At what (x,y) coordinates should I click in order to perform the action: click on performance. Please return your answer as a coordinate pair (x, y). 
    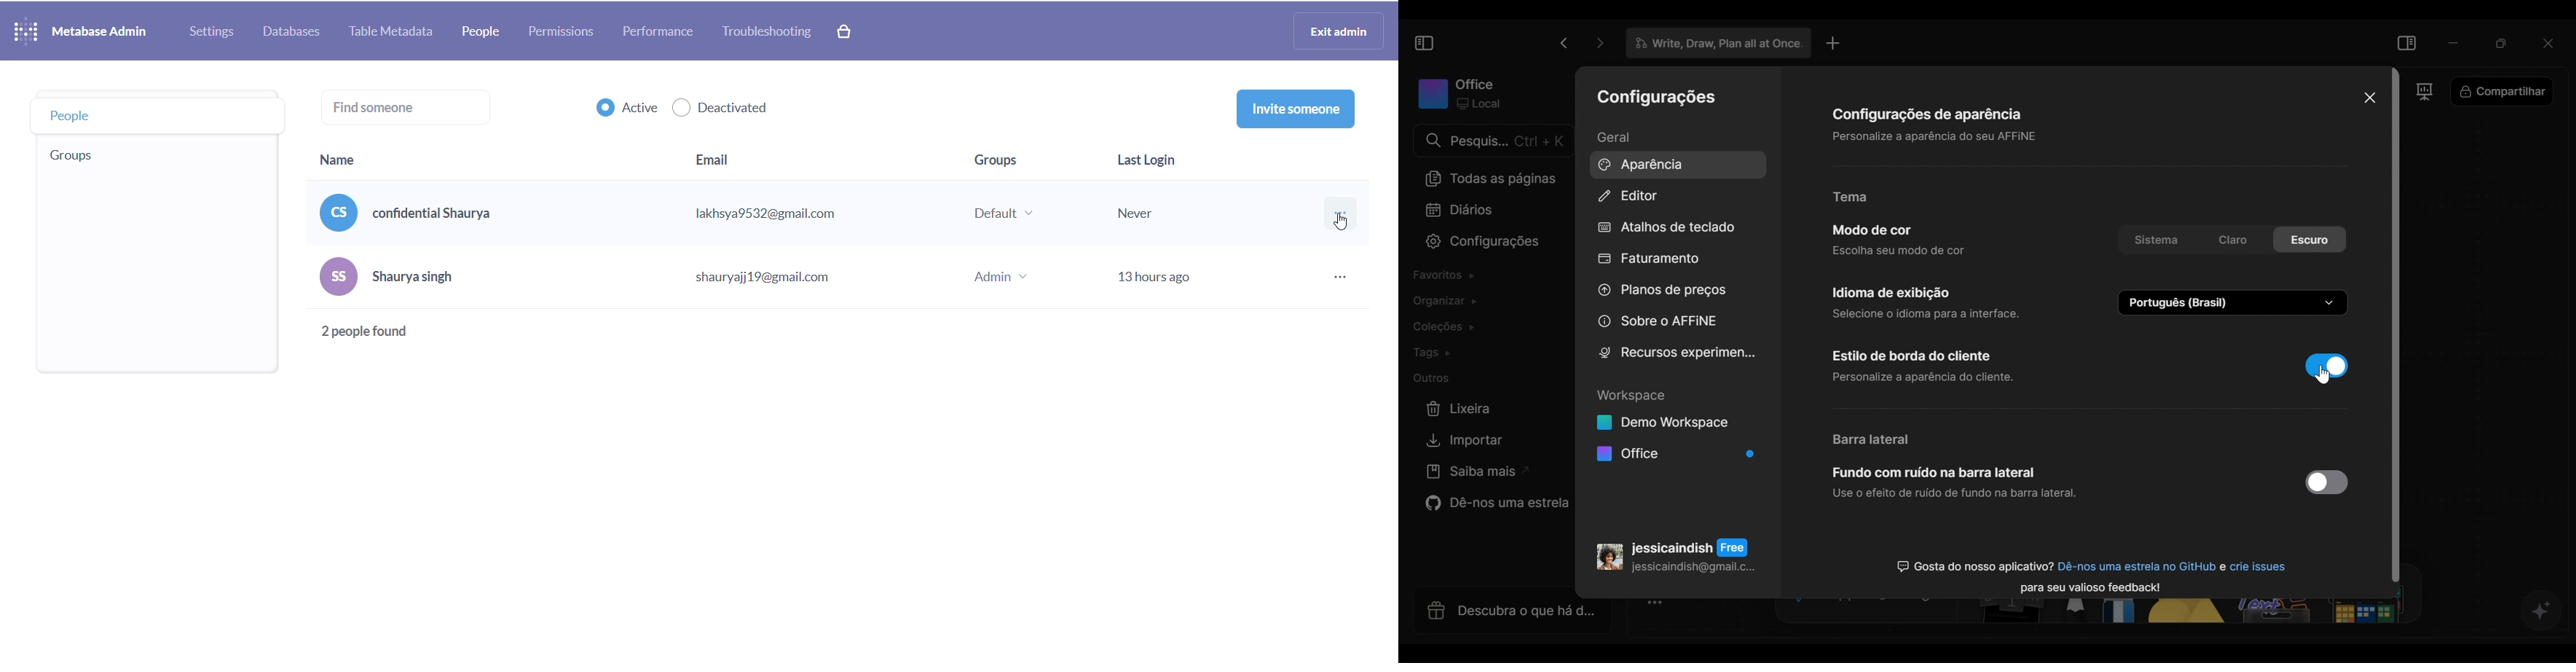
    Looking at the image, I should click on (658, 31).